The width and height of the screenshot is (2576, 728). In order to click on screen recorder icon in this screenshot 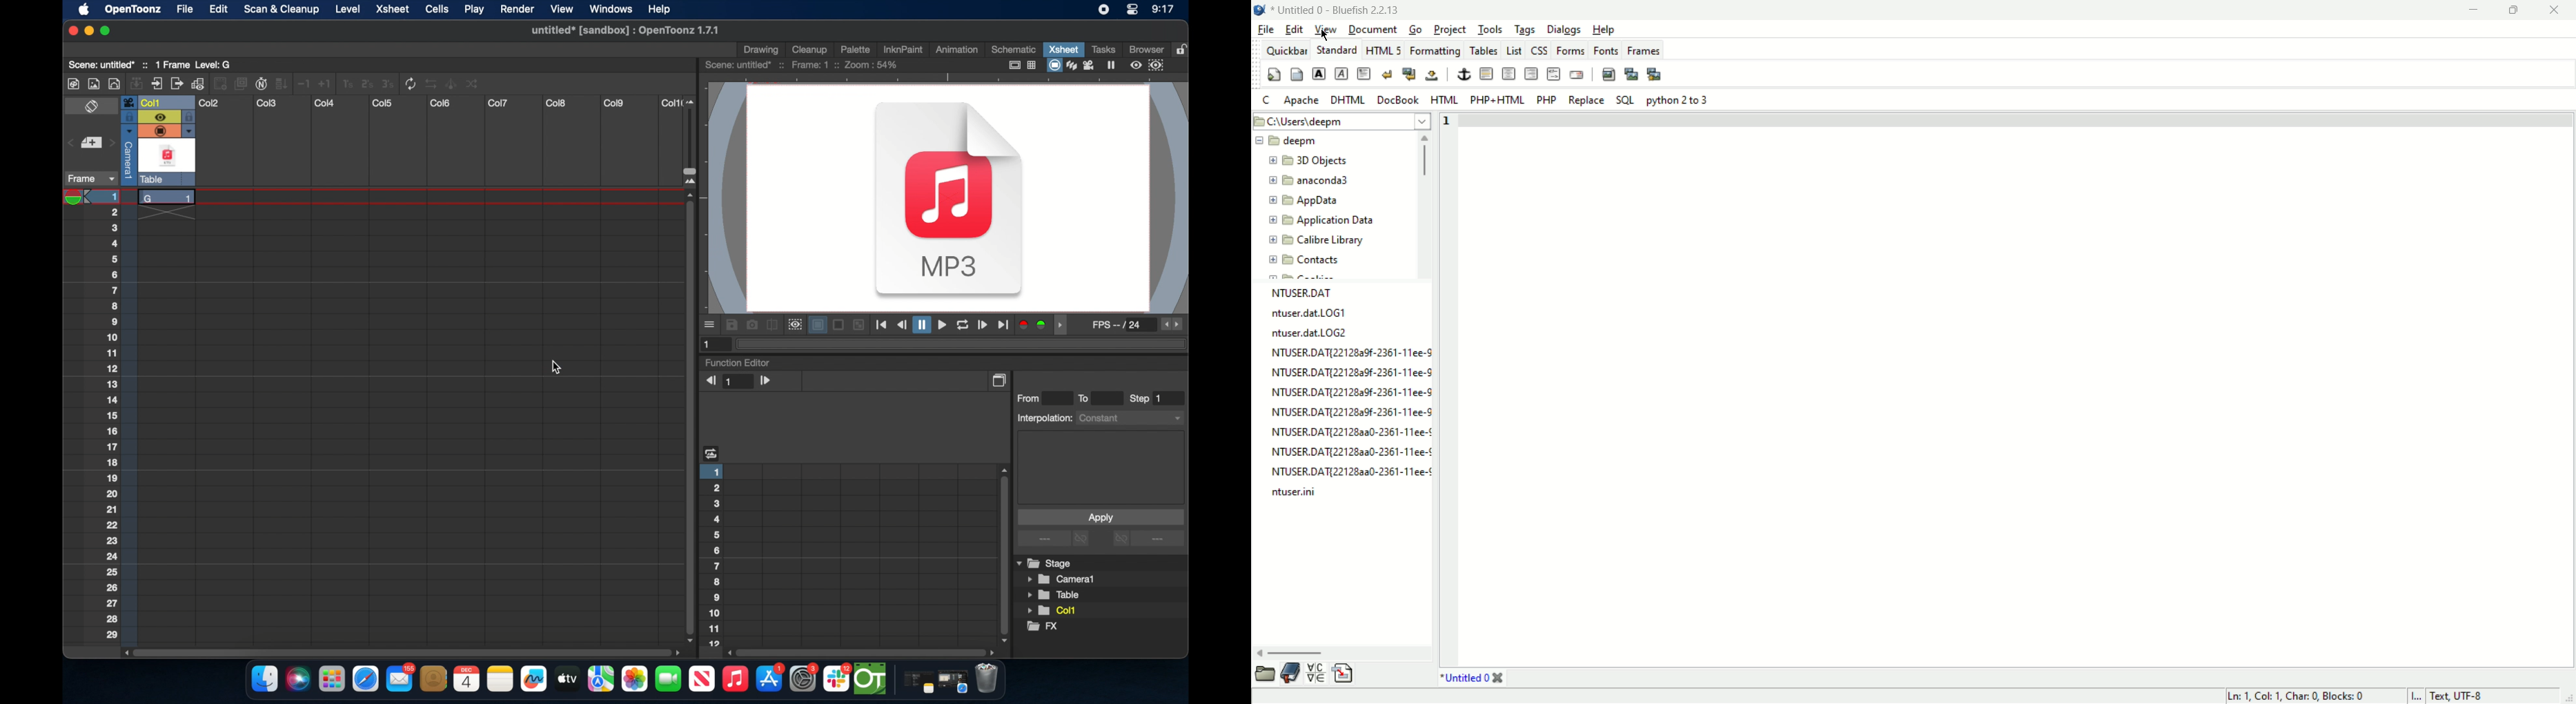, I will do `click(1103, 10)`.